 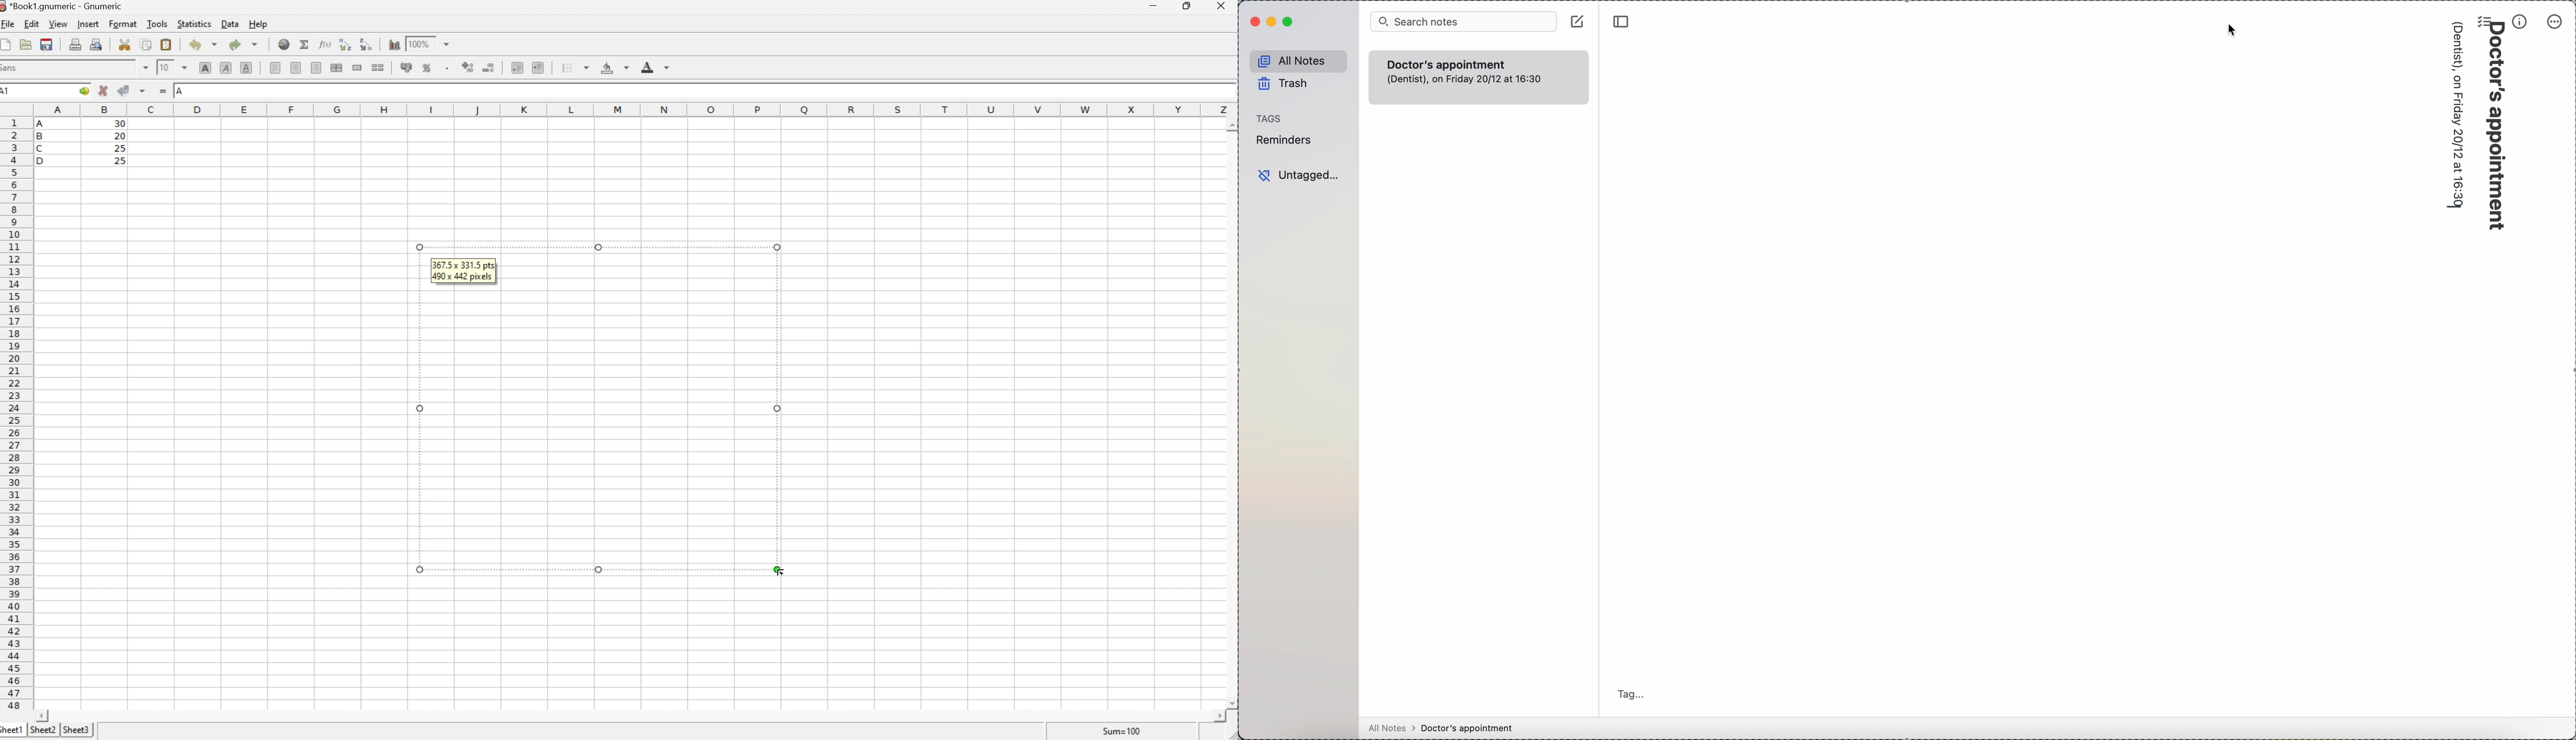 What do you see at coordinates (59, 24) in the screenshot?
I see `View` at bounding box center [59, 24].